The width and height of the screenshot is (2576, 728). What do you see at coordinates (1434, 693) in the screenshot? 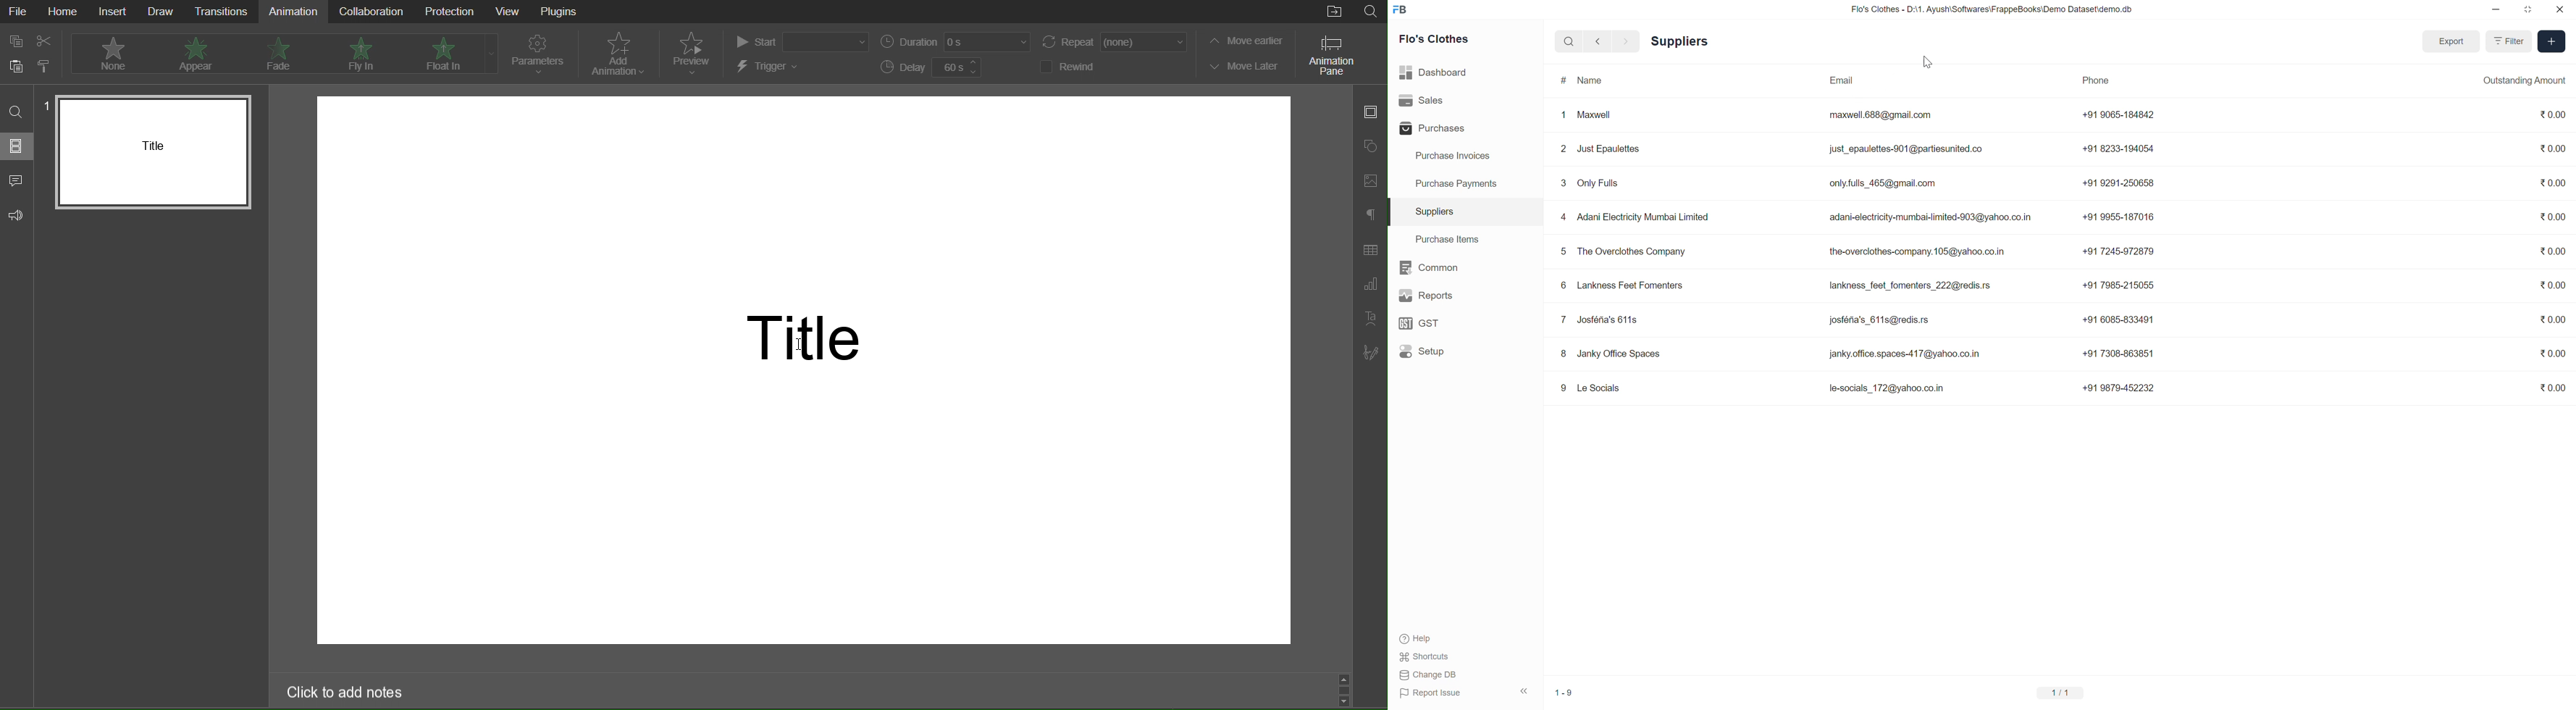
I see `Report issue` at bounding box center [1434, 693].